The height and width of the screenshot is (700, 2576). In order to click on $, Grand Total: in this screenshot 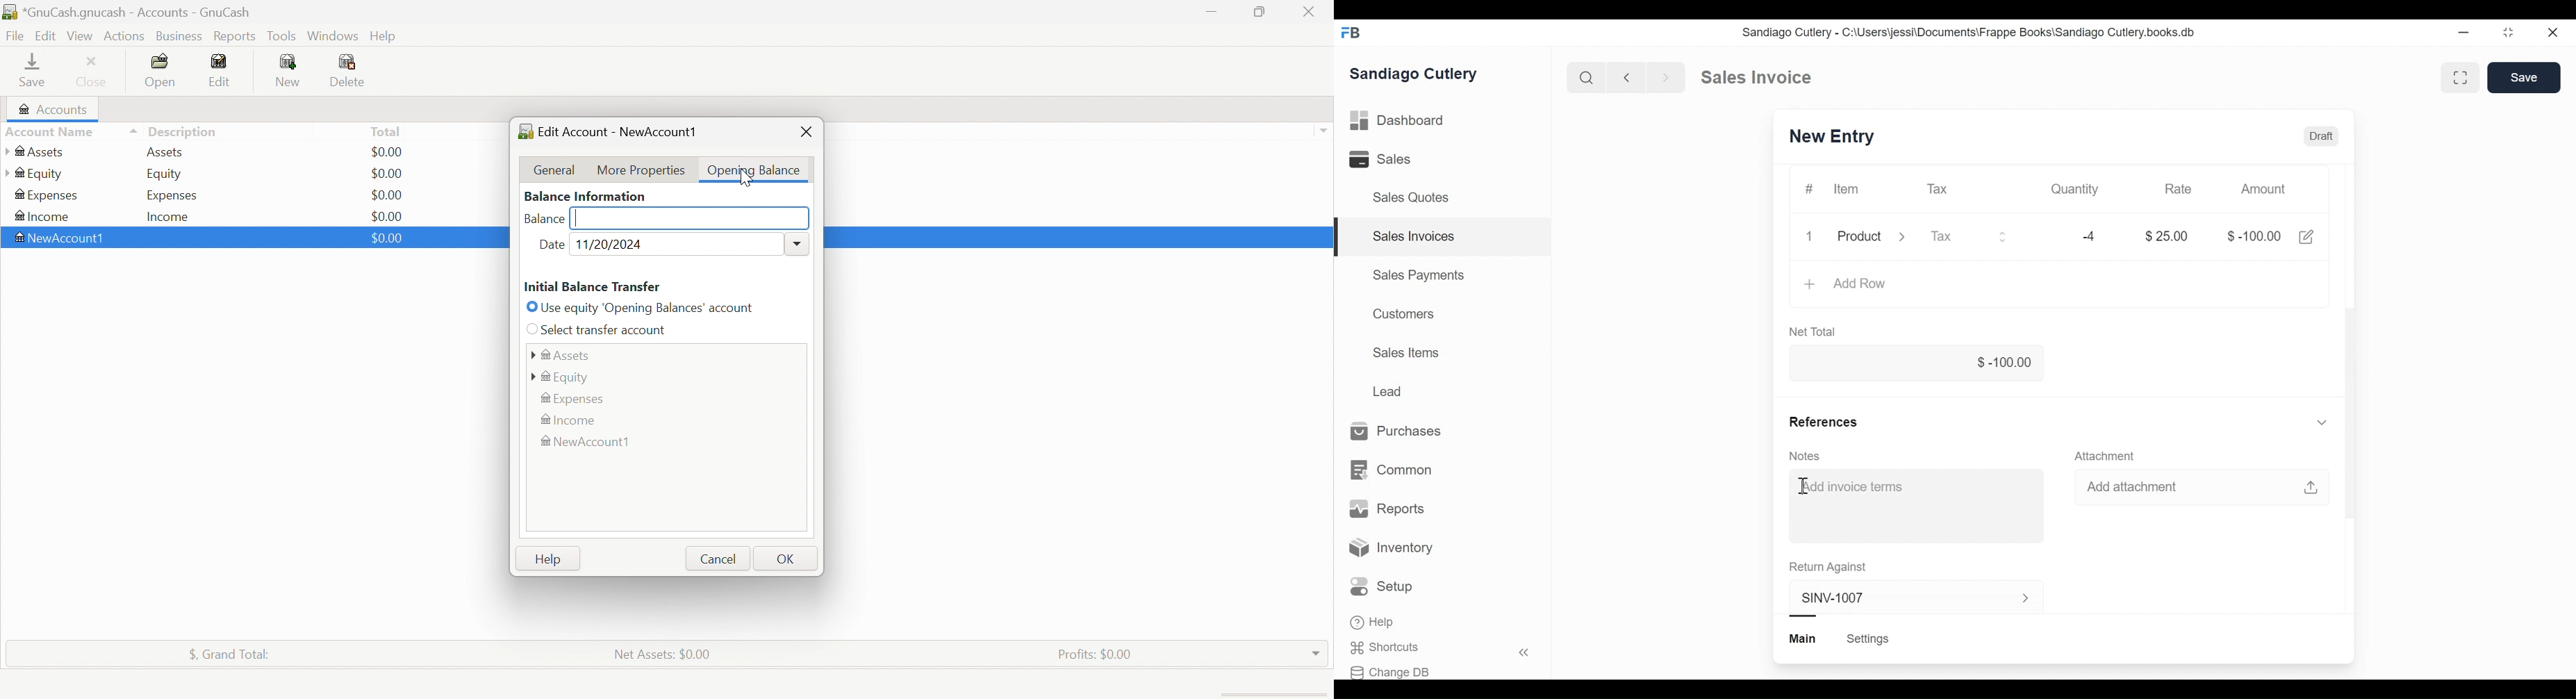, I will do `click(233, 654)`.